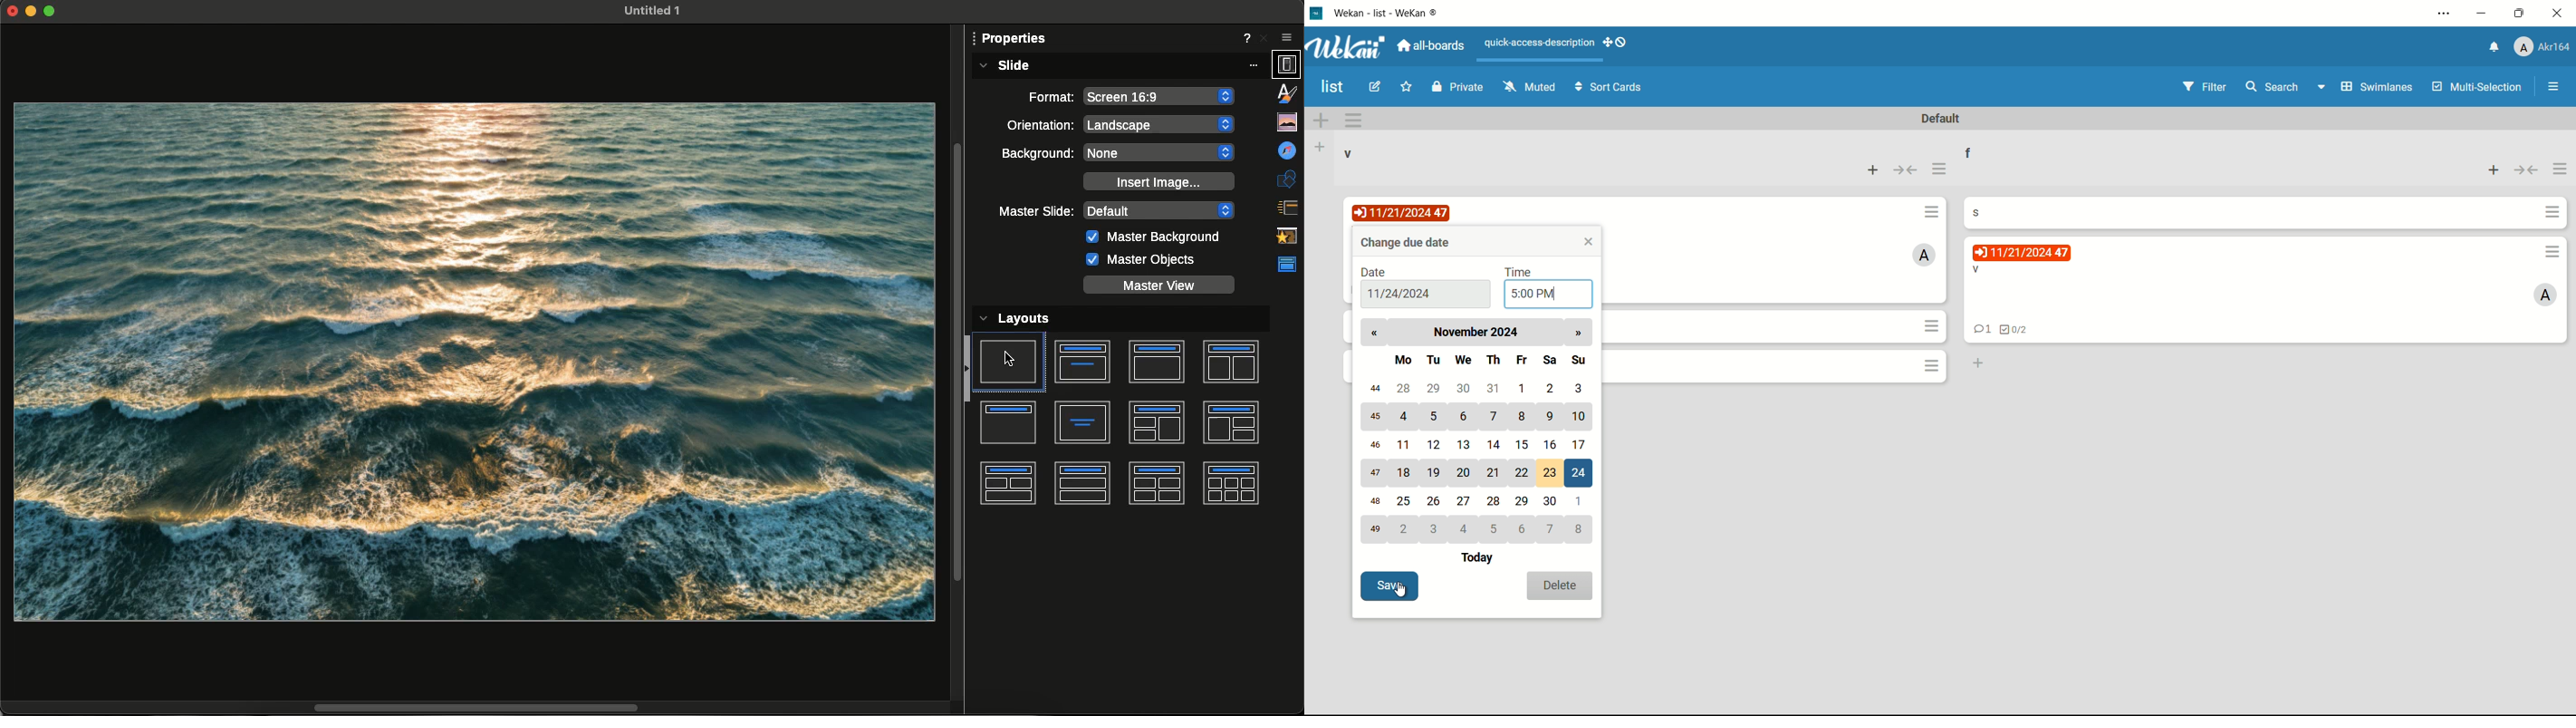 The height and width of the screenshot is (728, 2576). Describe the element at coordinates (1159, 97) in the screenshot. I see `Screen 16:9` at that location.